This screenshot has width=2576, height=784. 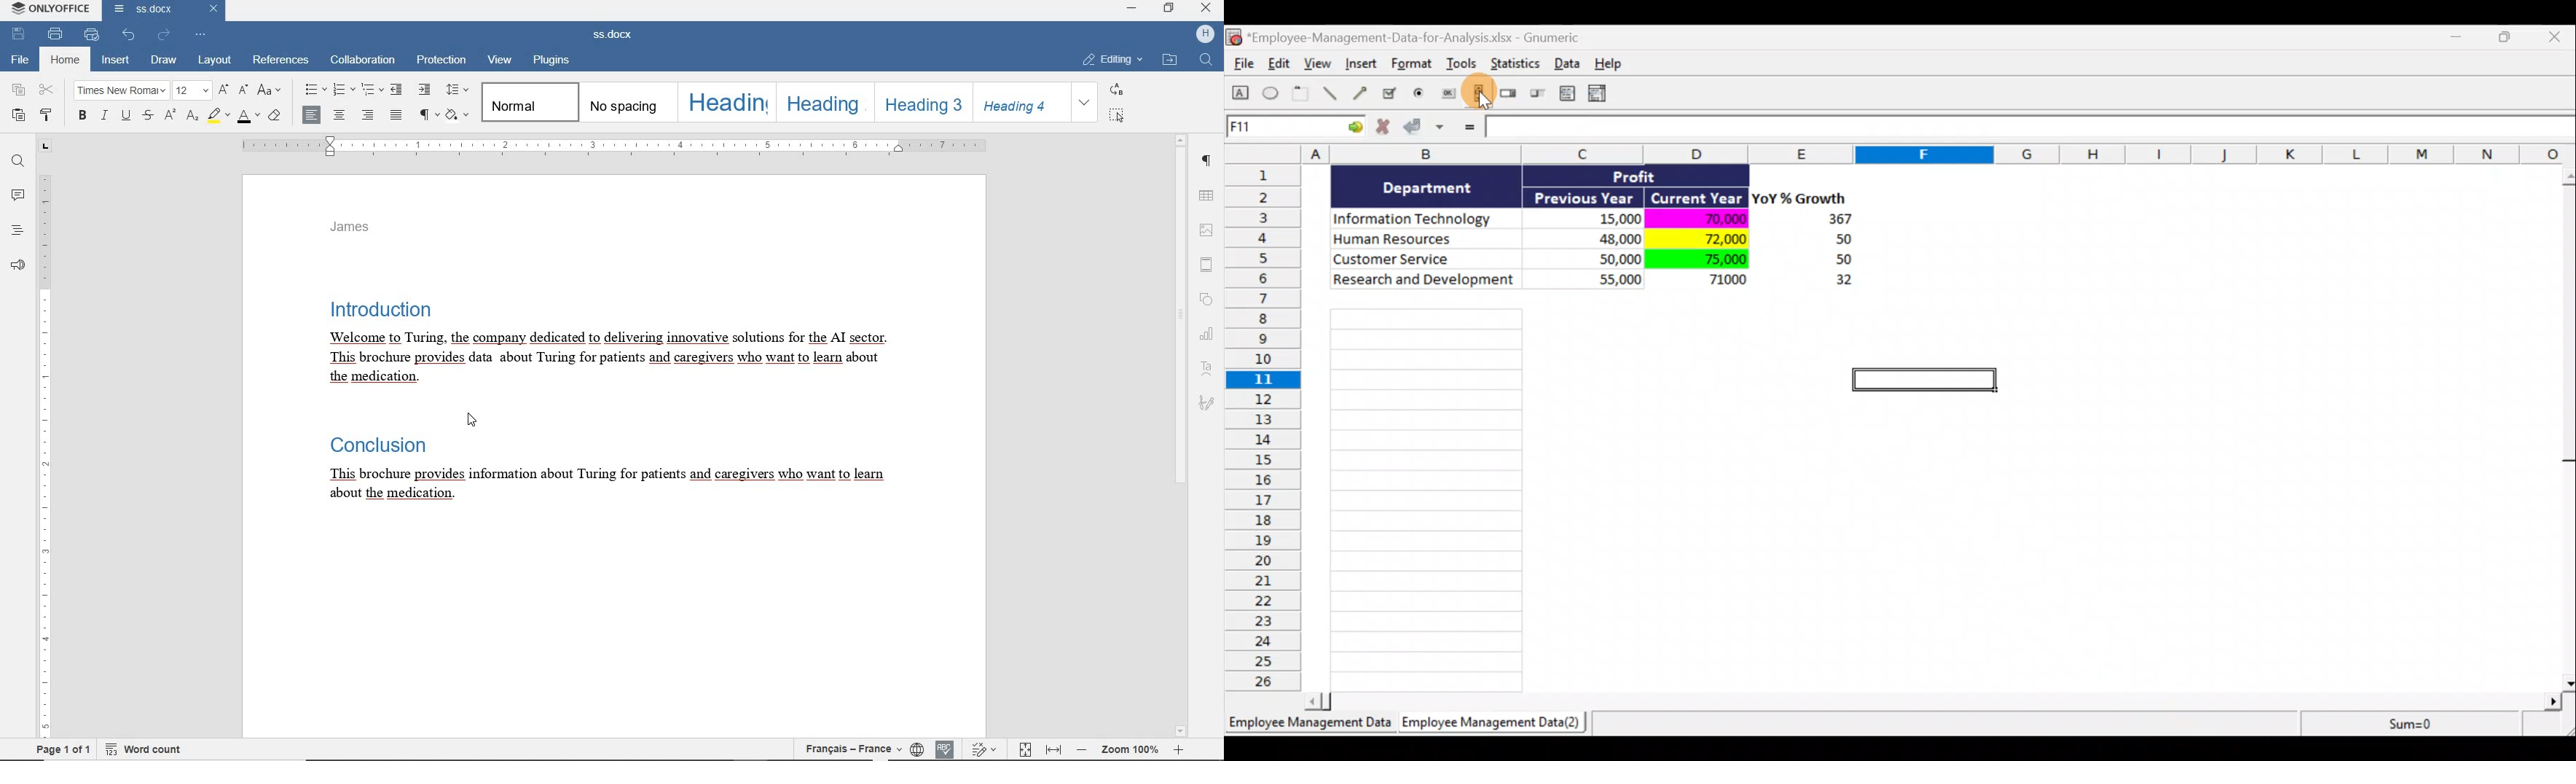 What do you see at coordinates (1616, 63) in the screenshot?
I see `Help` at bounding box center [1616, 63].